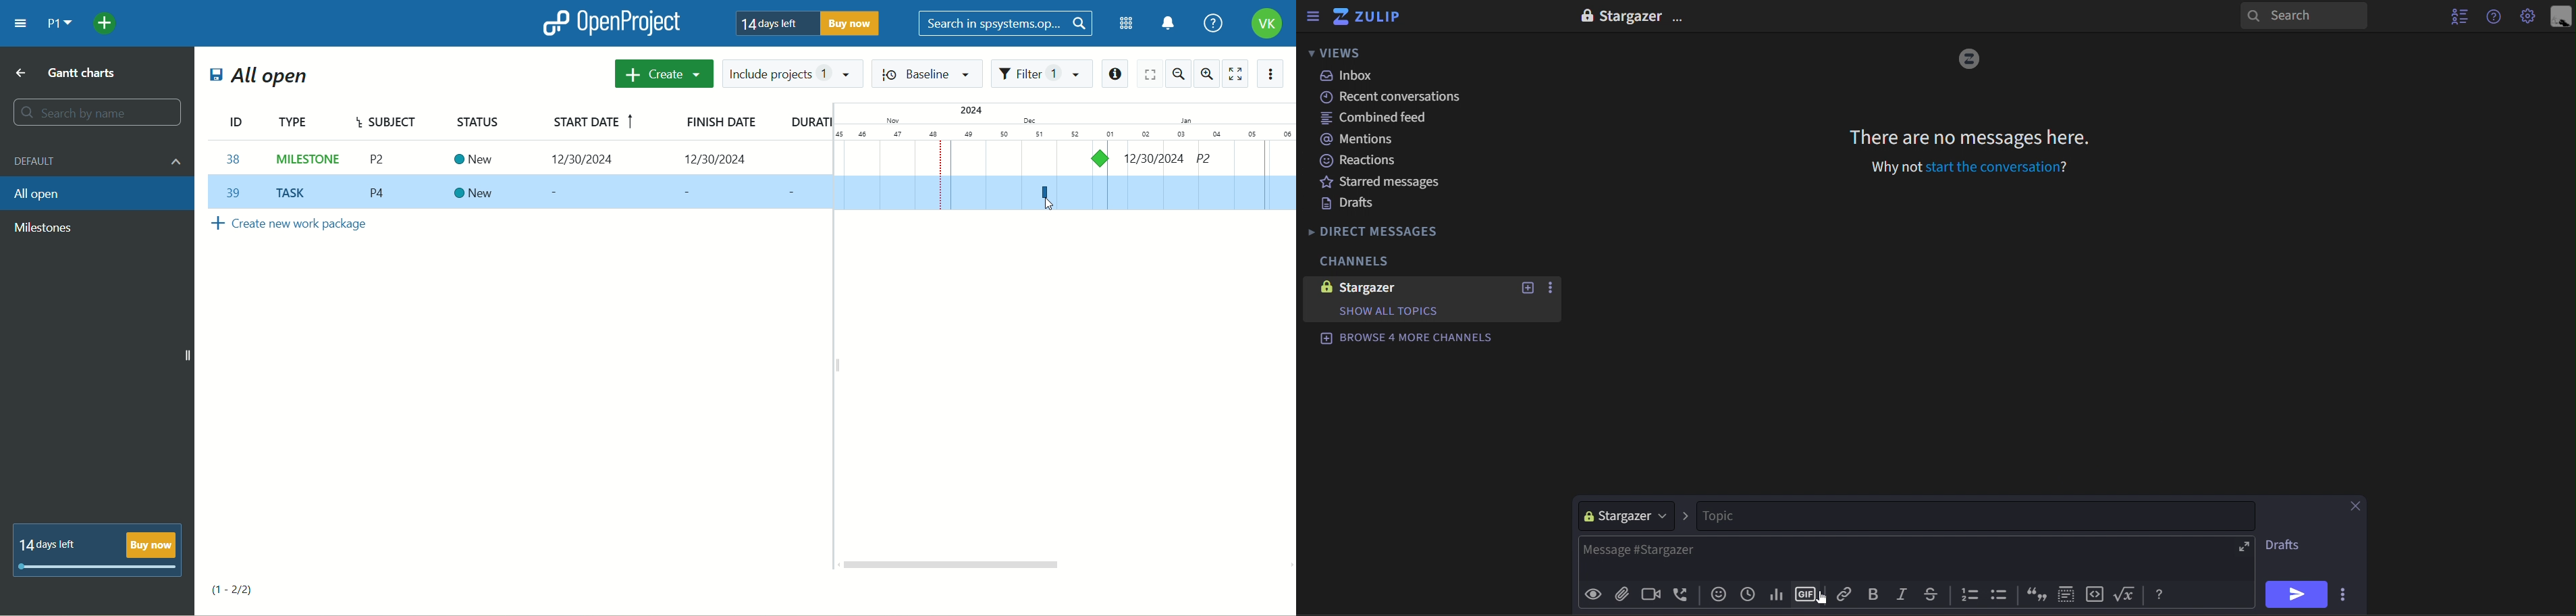 The width and height of the screenshot is (2576, 616). What do you see at coordinates (1889, 168) in the screenshot?
I see `Why not` at bounding box center [1889, 168].